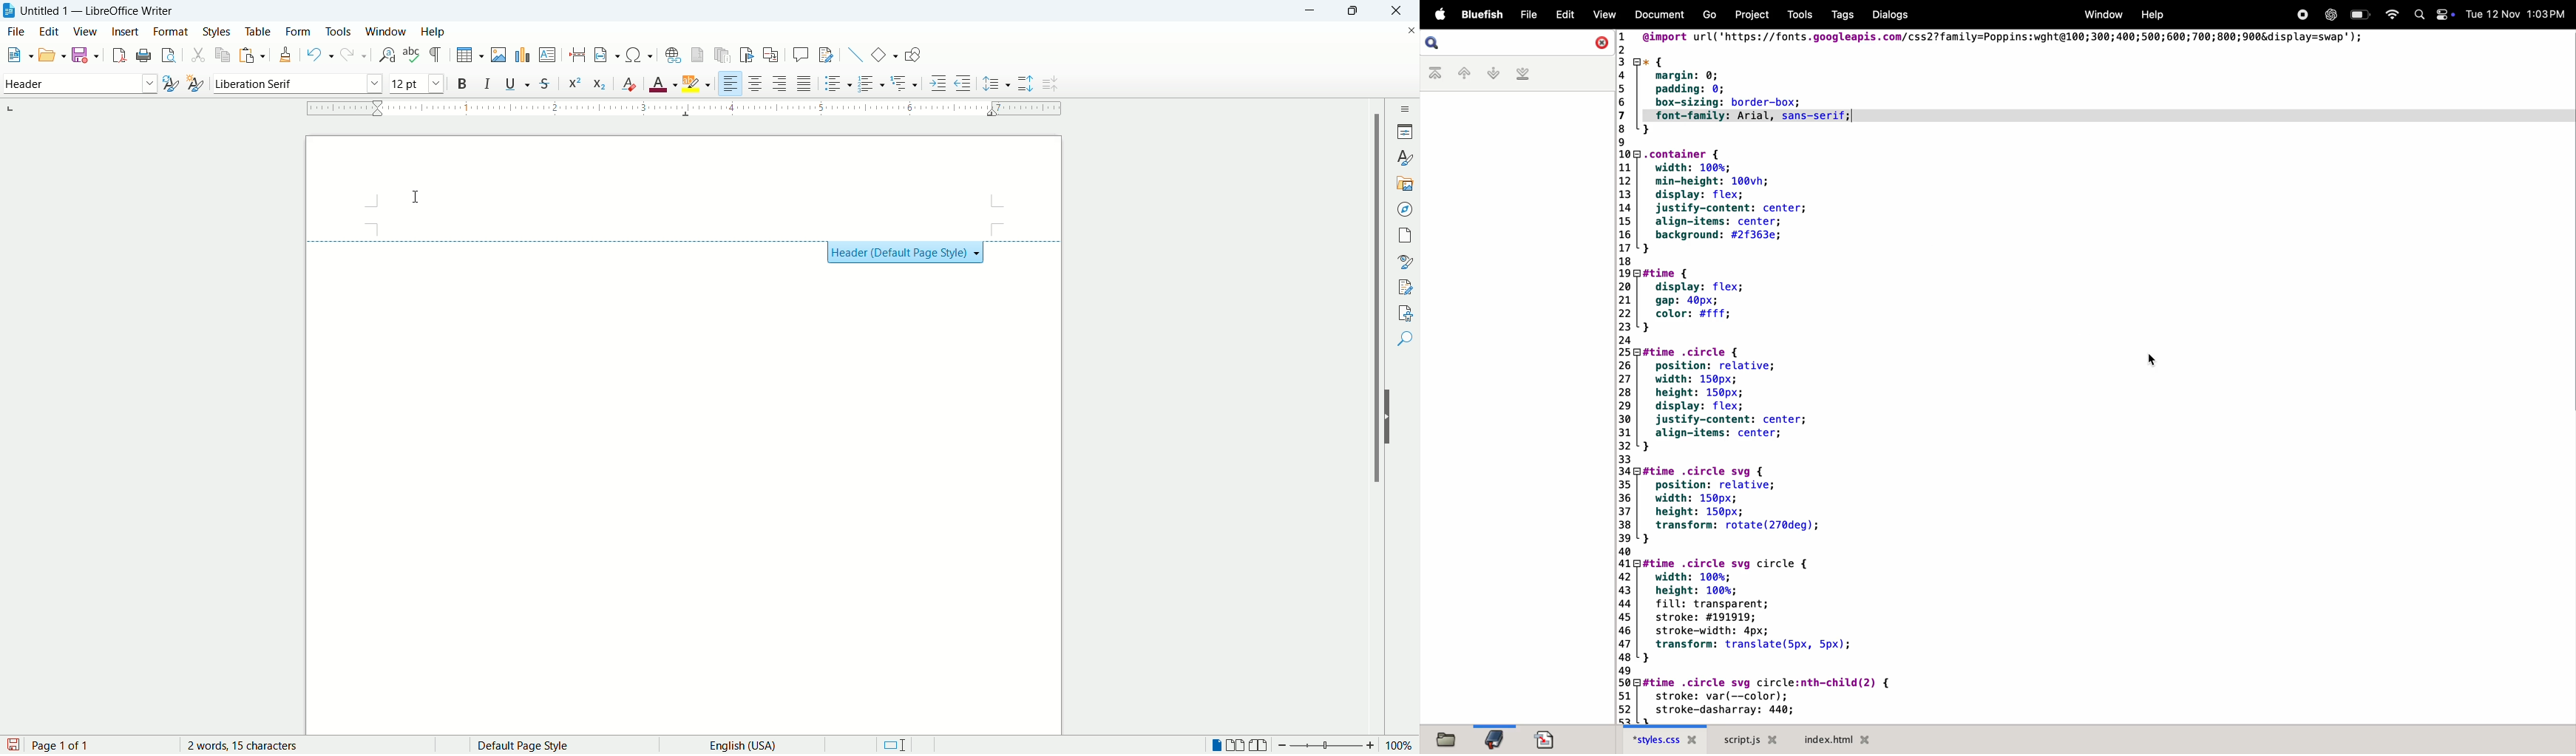  Describe the element at coordinates (320, 55) in the screenshot. I see `undo` at that location.